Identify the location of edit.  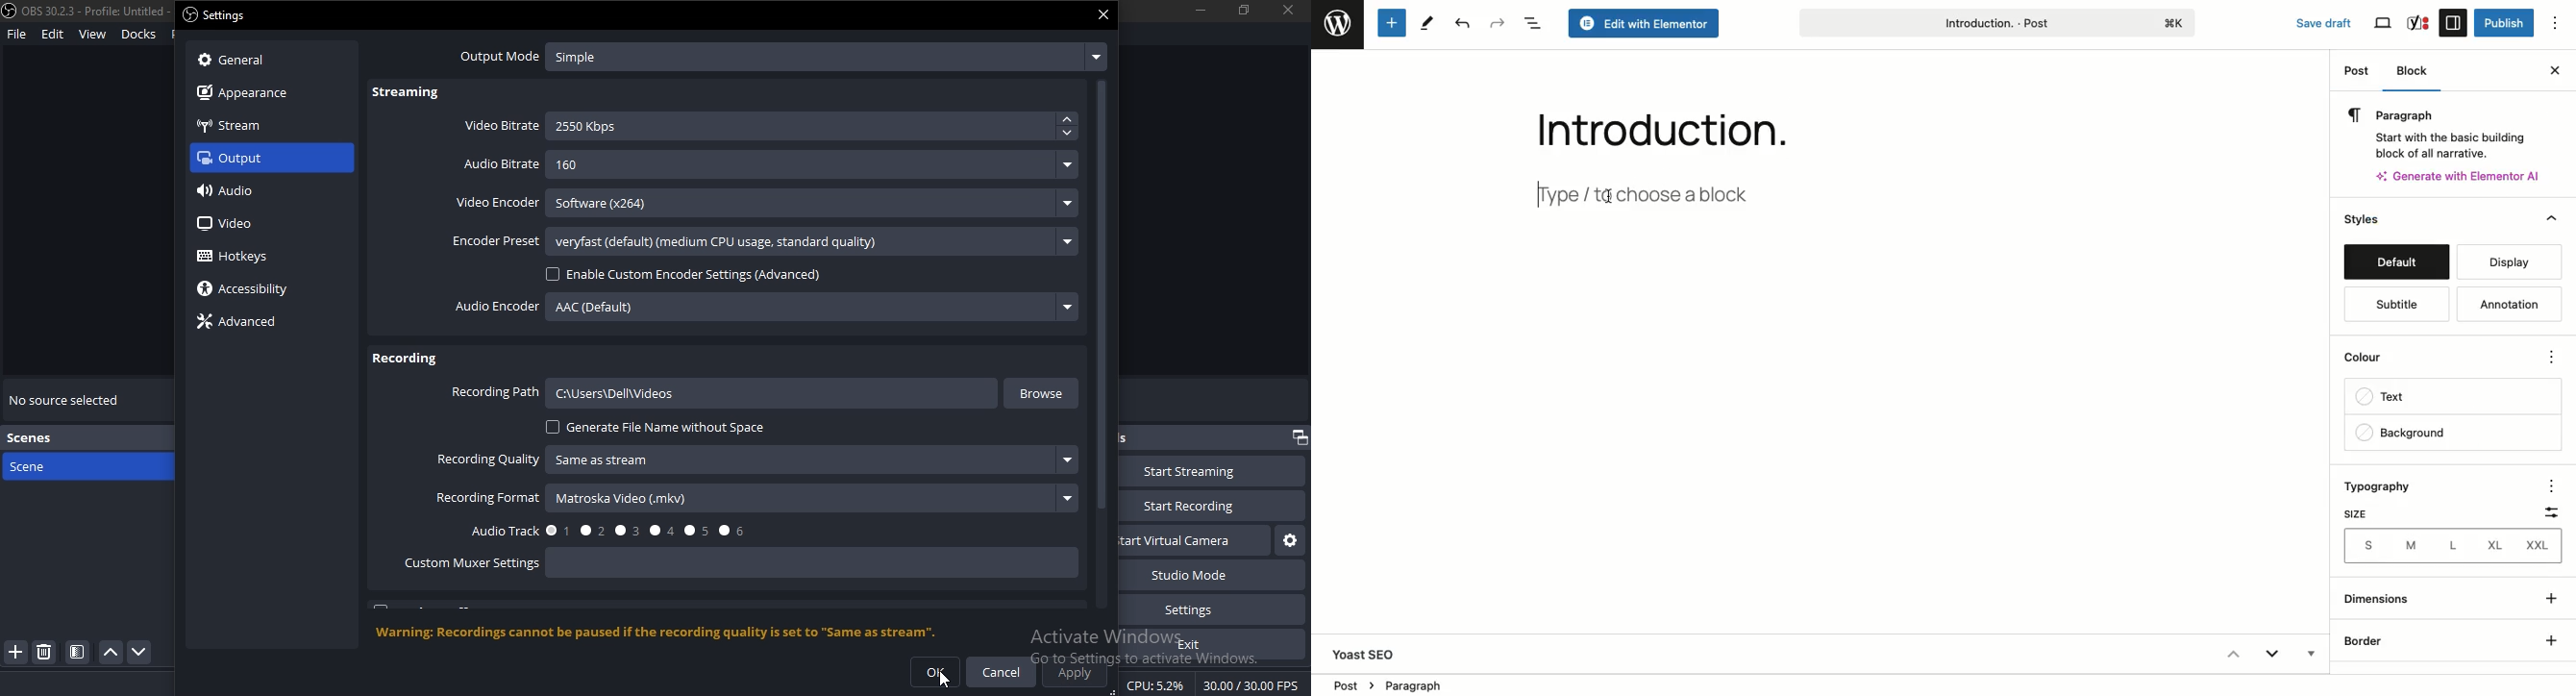
(52, 35).